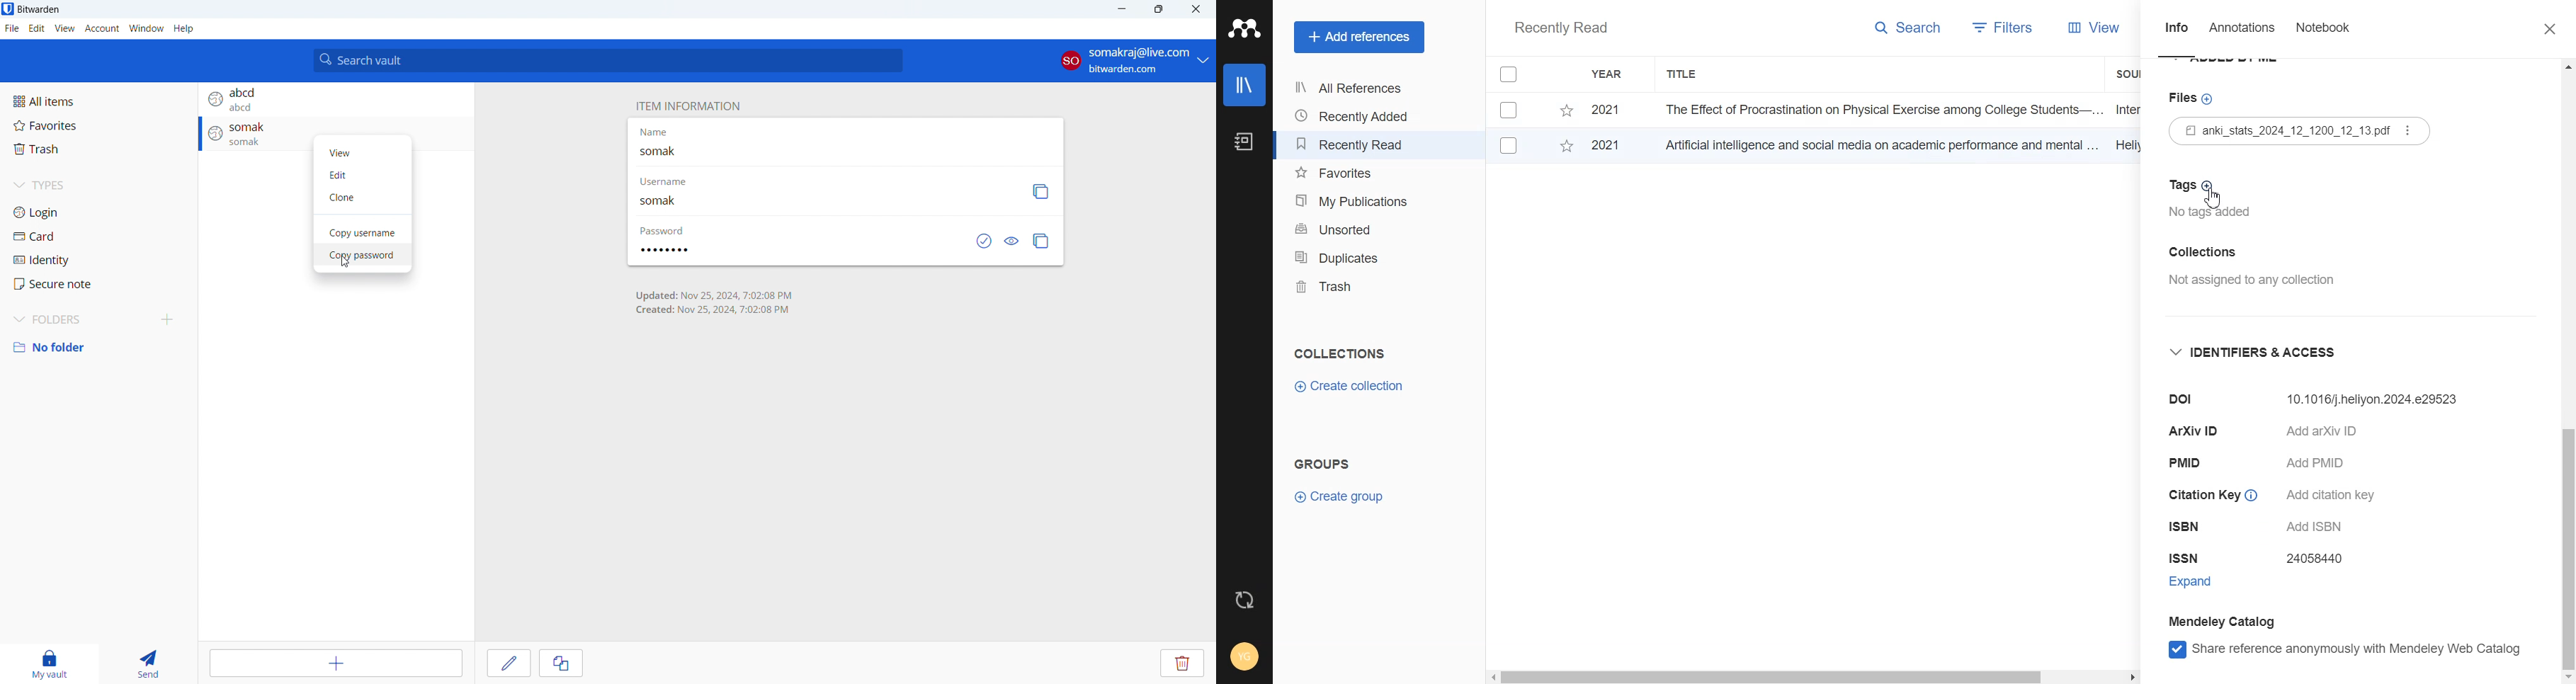  Describe the element at coordinates (362, 231) in the screenshot. I see `copy username` at that location.